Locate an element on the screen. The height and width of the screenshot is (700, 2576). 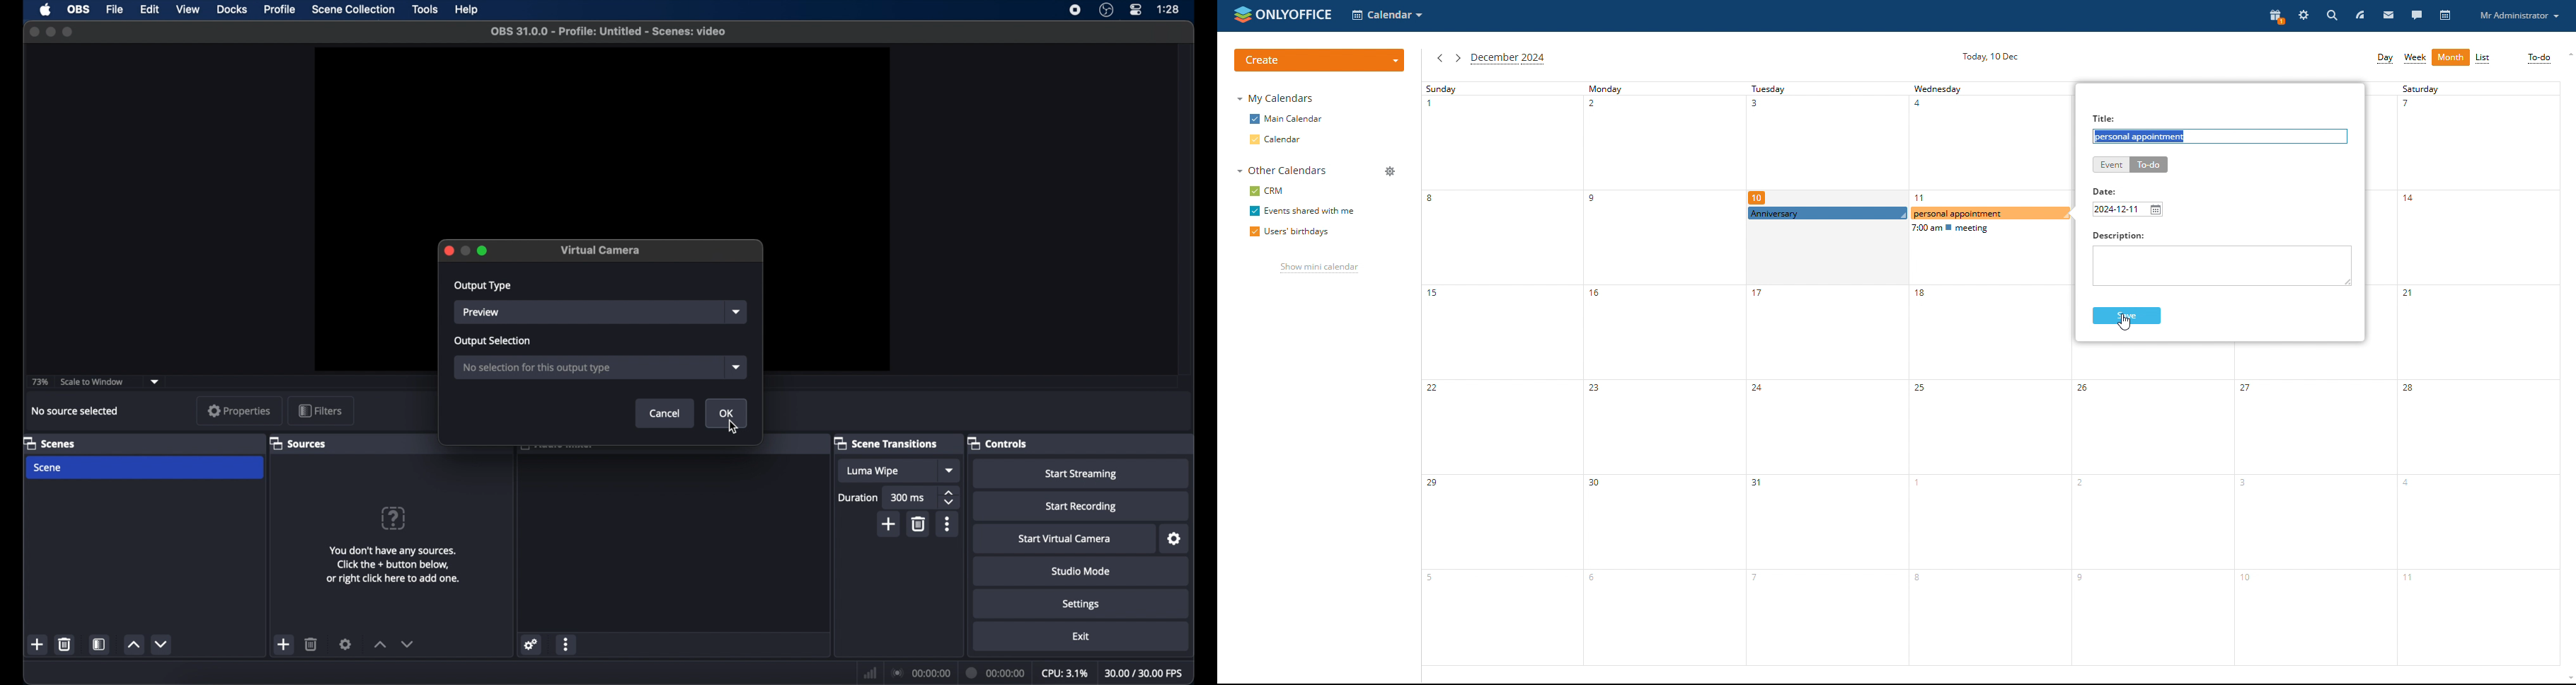
minimize is located at coordinates (50, 32).